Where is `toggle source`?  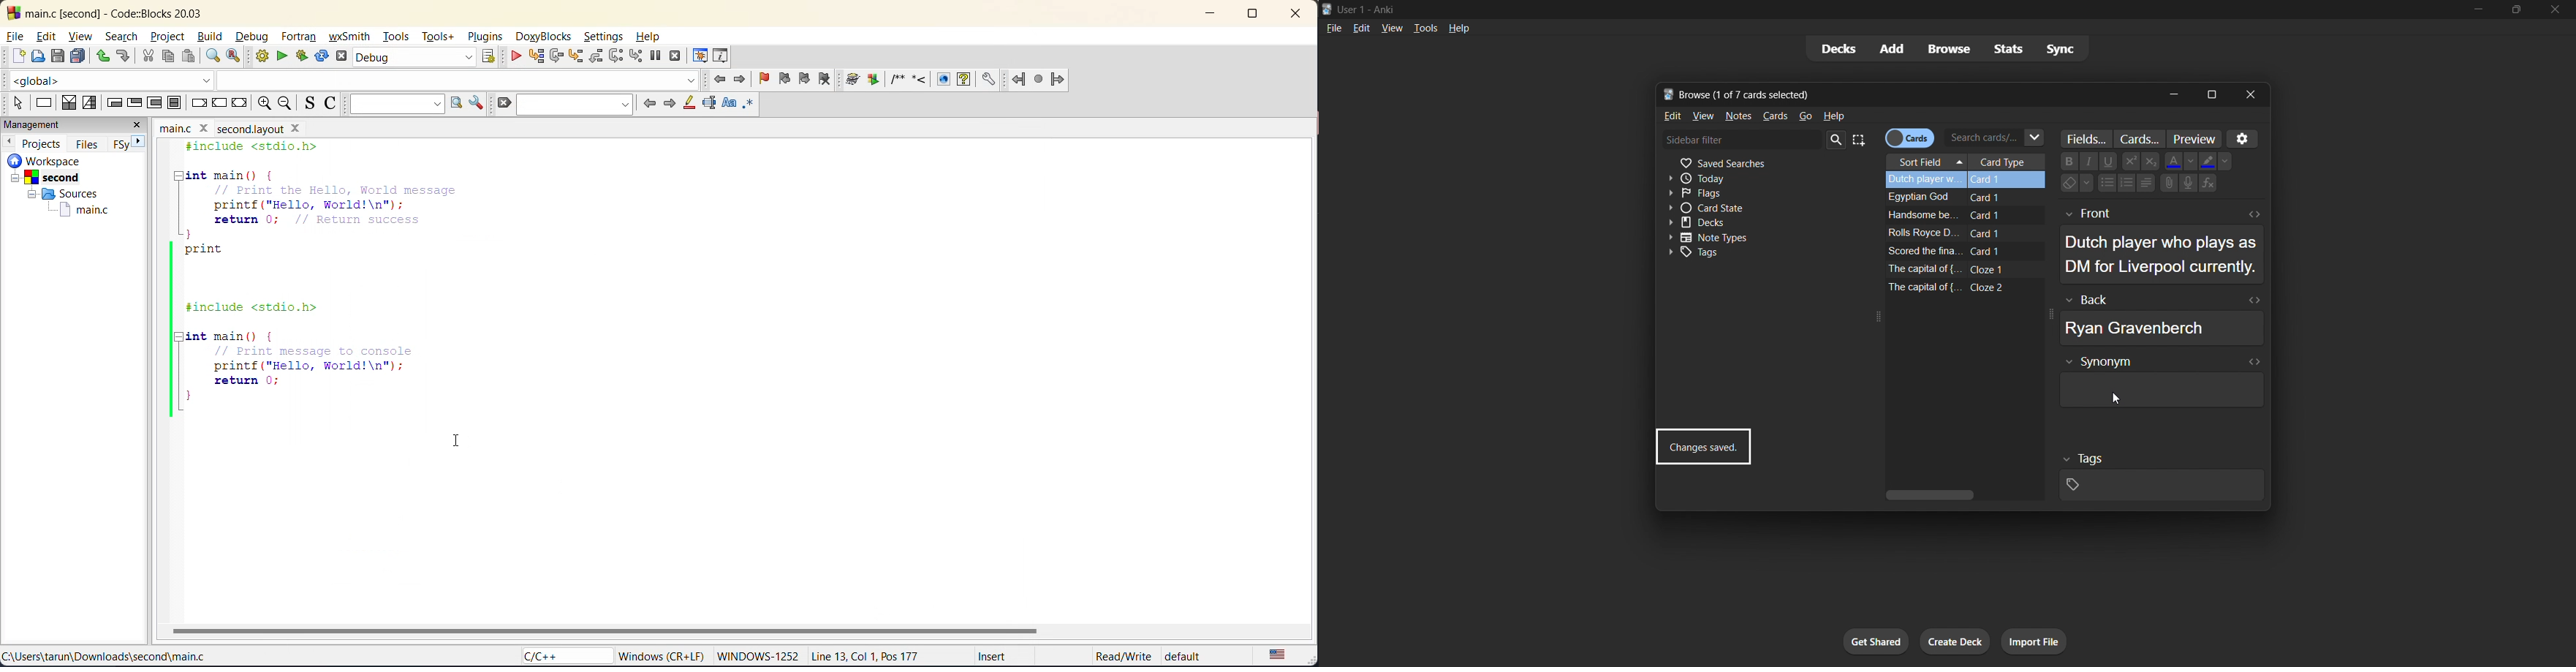
toggle source is located at coordinates (311, 104).